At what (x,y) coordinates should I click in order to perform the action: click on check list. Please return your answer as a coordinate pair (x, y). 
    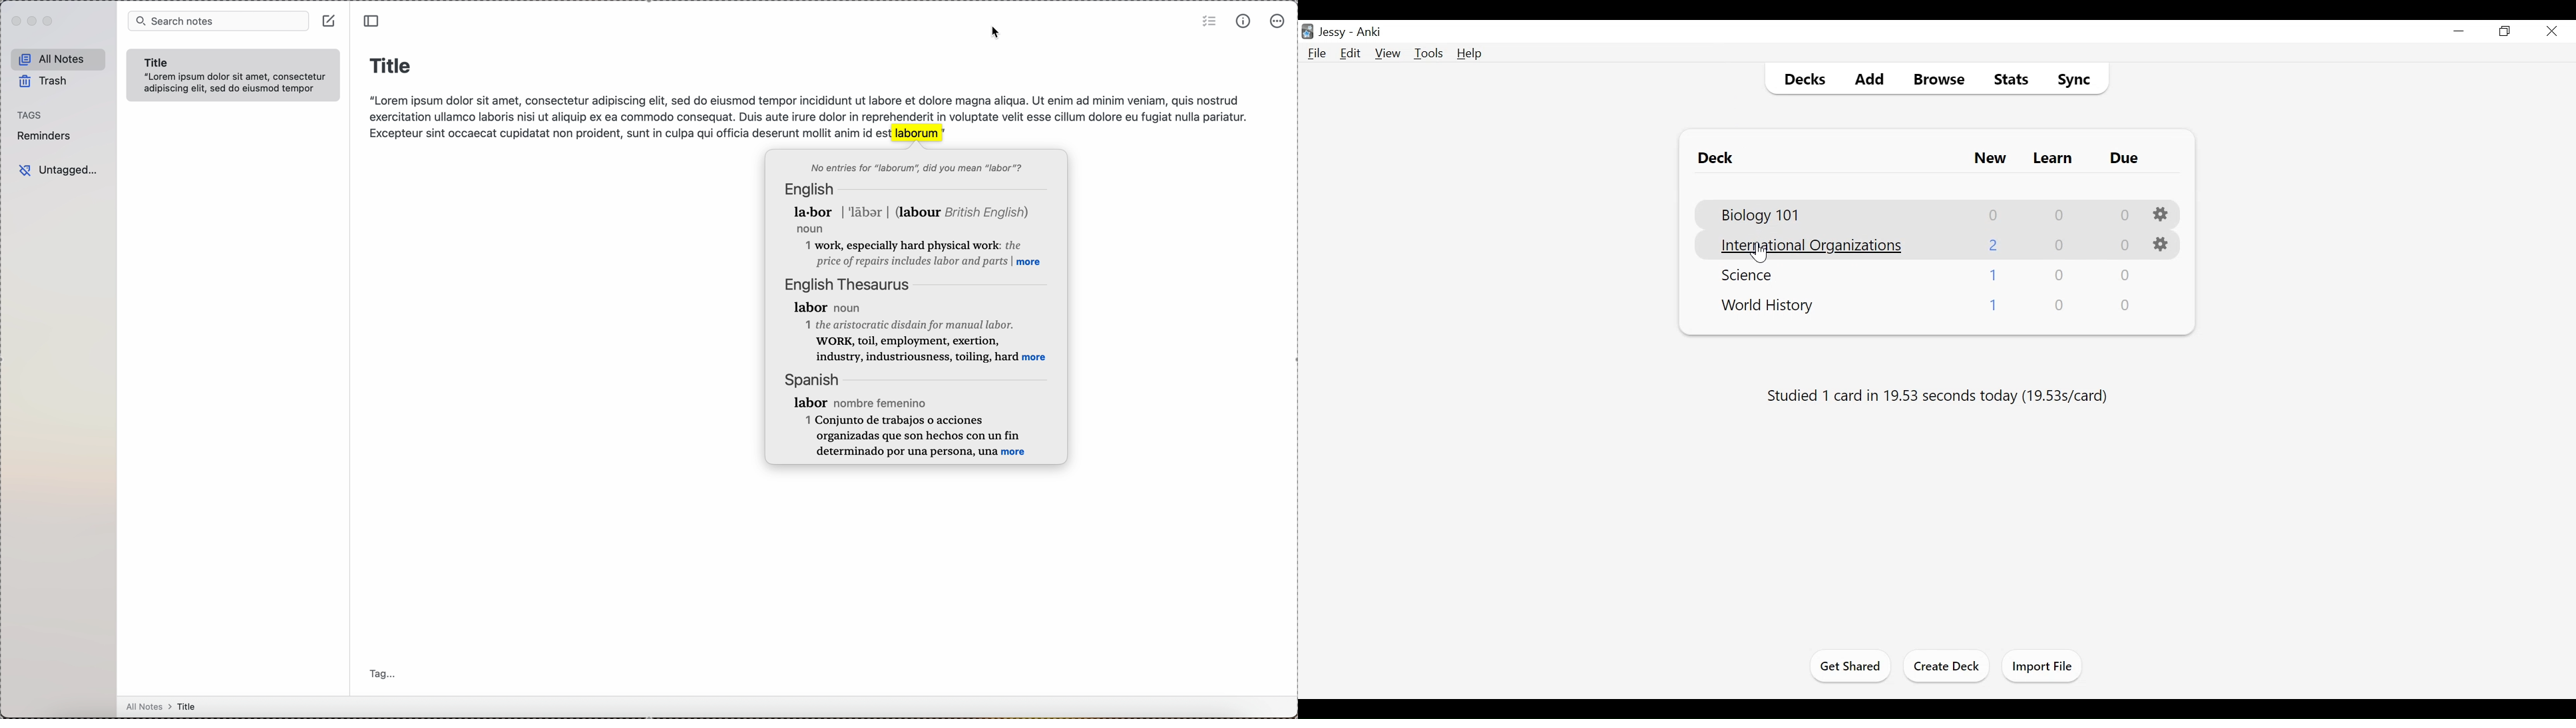
    Looking at the image, I should click on (1206, 21).